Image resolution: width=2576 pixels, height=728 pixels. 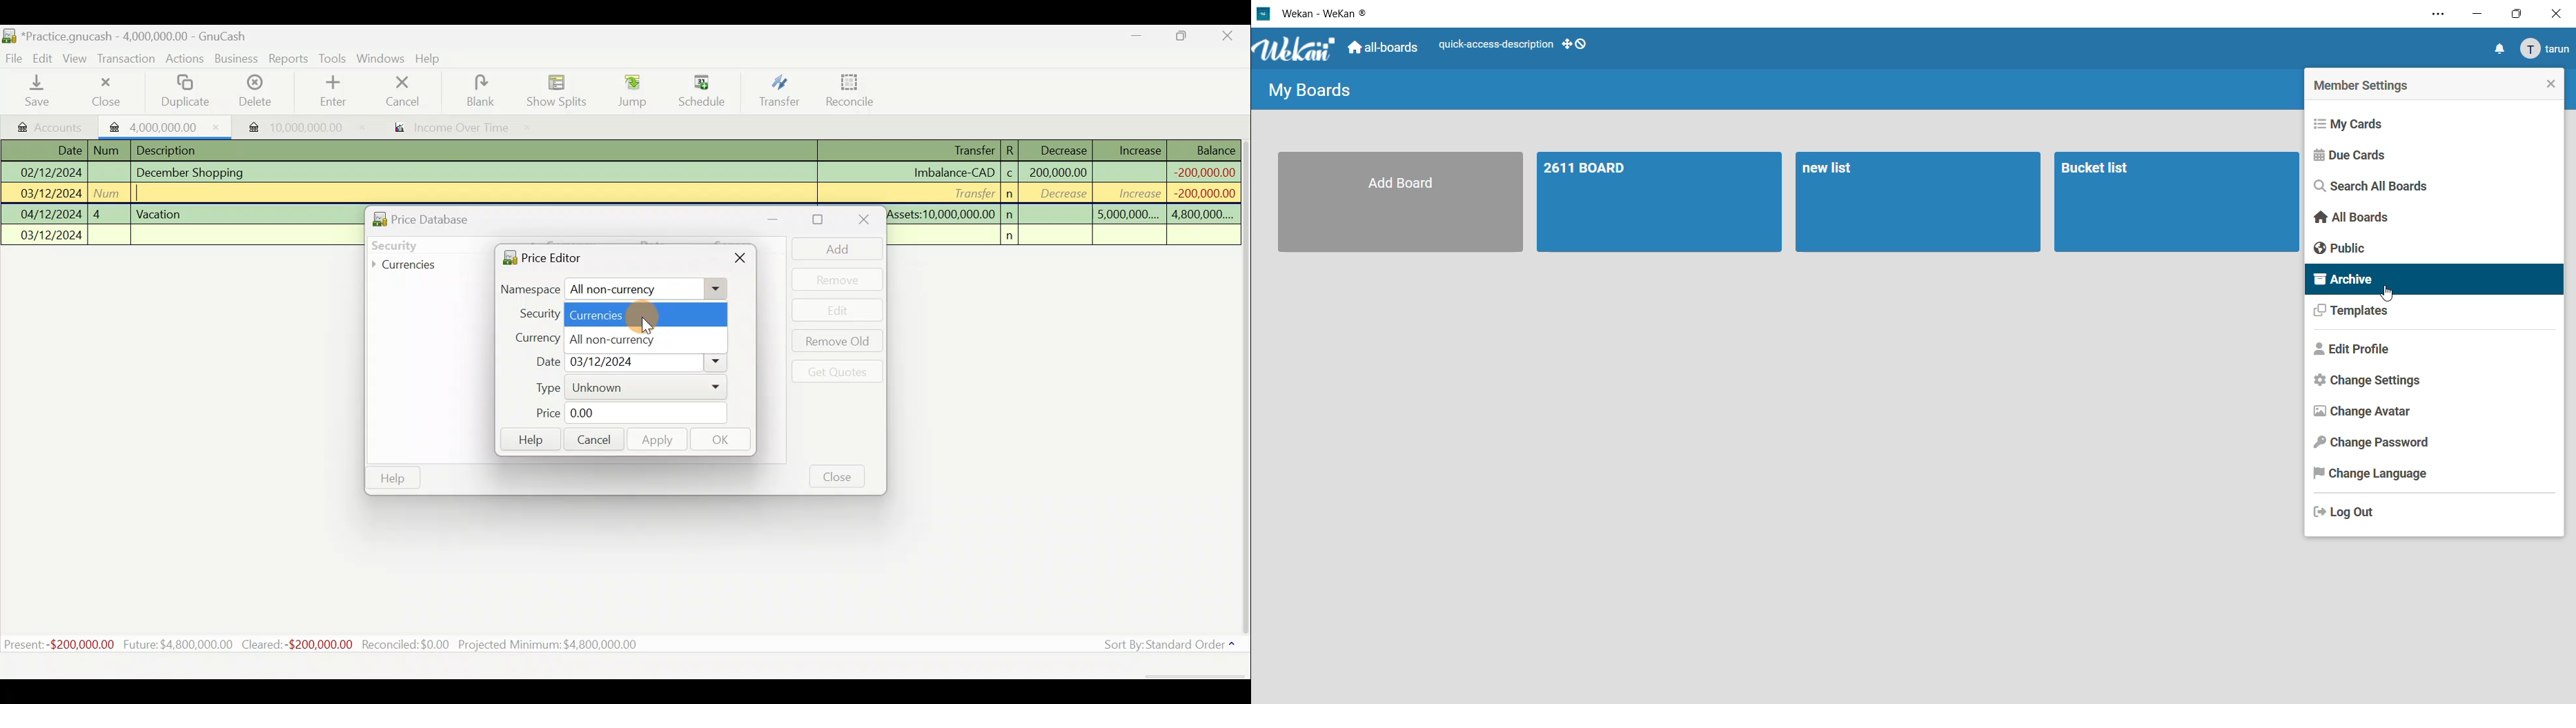 What do you see at coordinates (334, 57) in the screenshot?
I see `Tools` at bounding box center [334, 57].